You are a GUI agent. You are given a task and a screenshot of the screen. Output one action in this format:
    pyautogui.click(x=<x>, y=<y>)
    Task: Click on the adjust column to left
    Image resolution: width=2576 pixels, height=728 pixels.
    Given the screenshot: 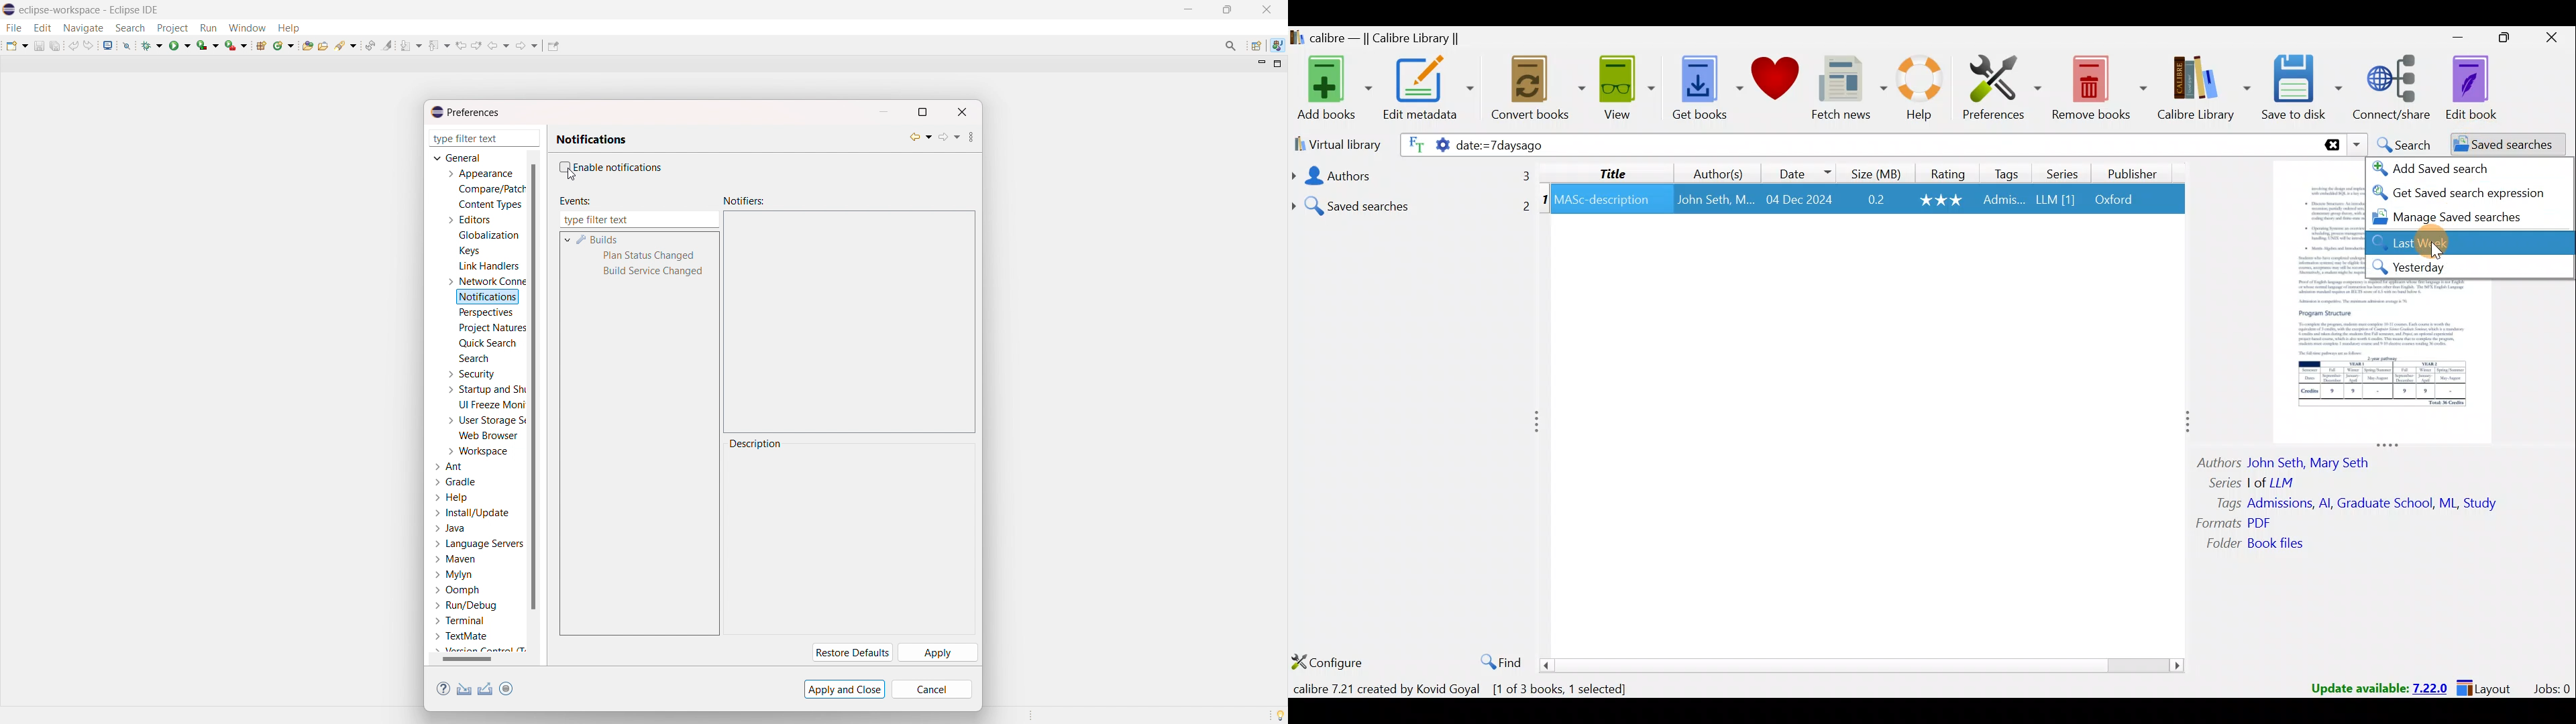 What is the action you would take?
    pyautogui.click(x=1538, y=424)
    